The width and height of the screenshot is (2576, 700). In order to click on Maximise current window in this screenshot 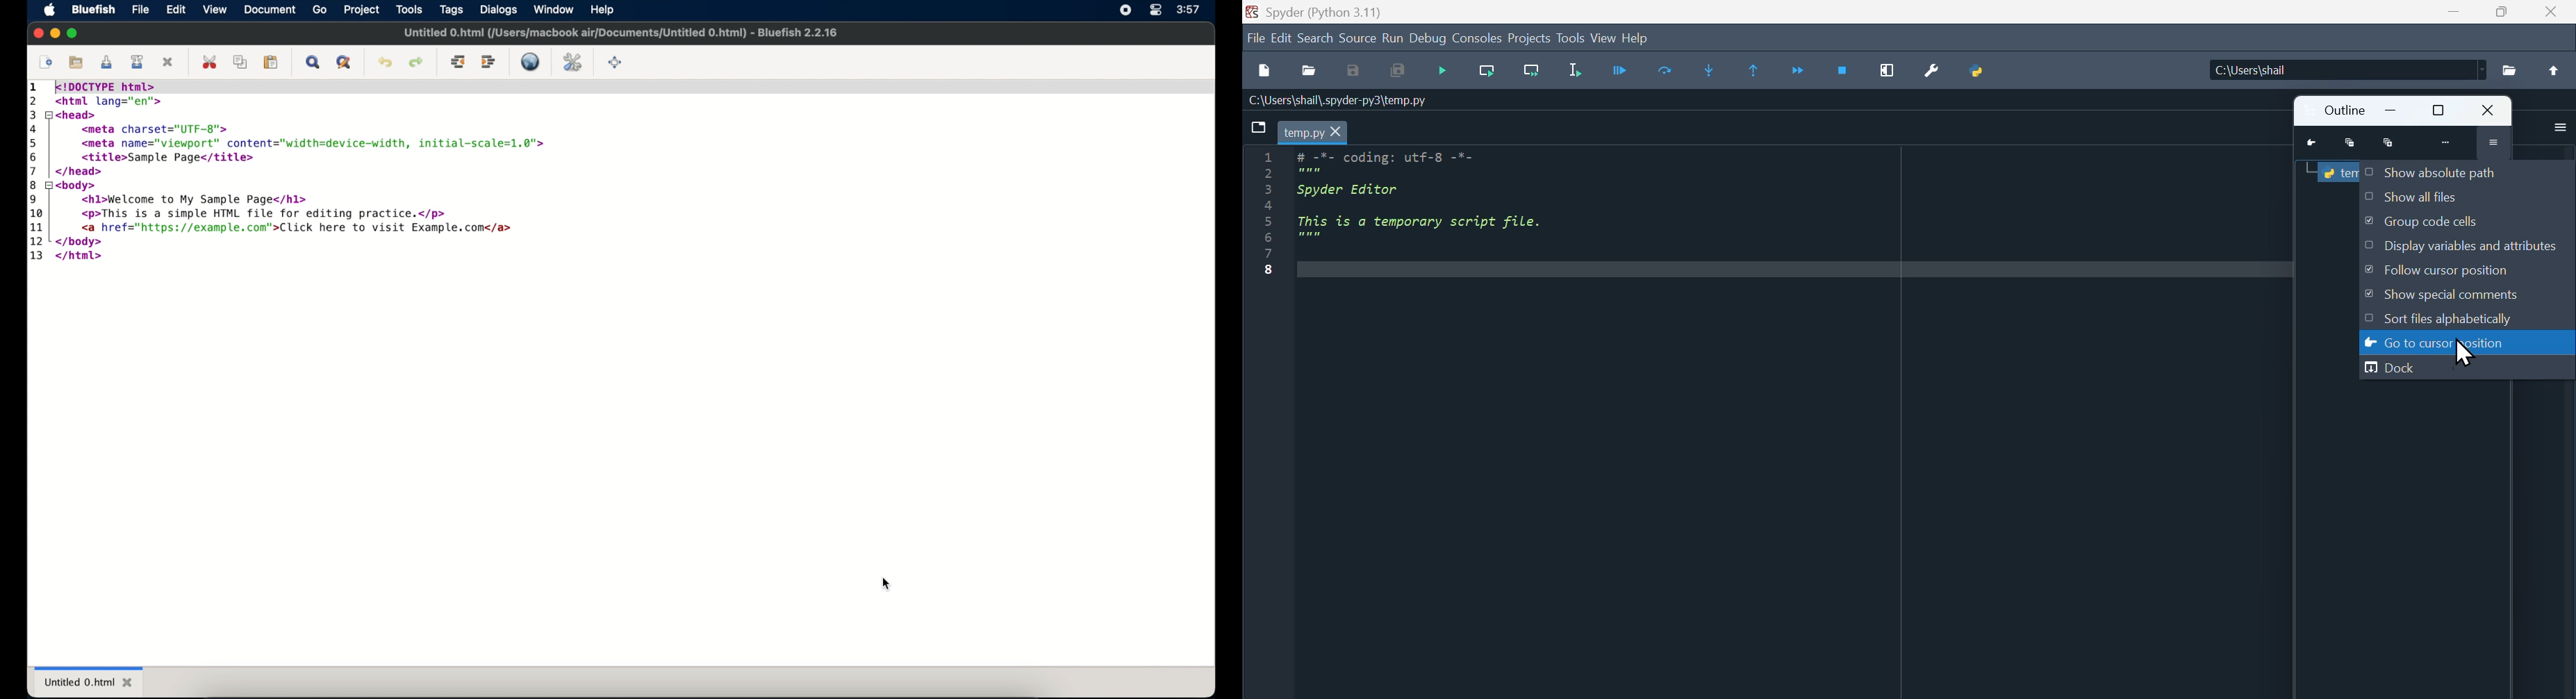, I will do `click(1887, 70)`.